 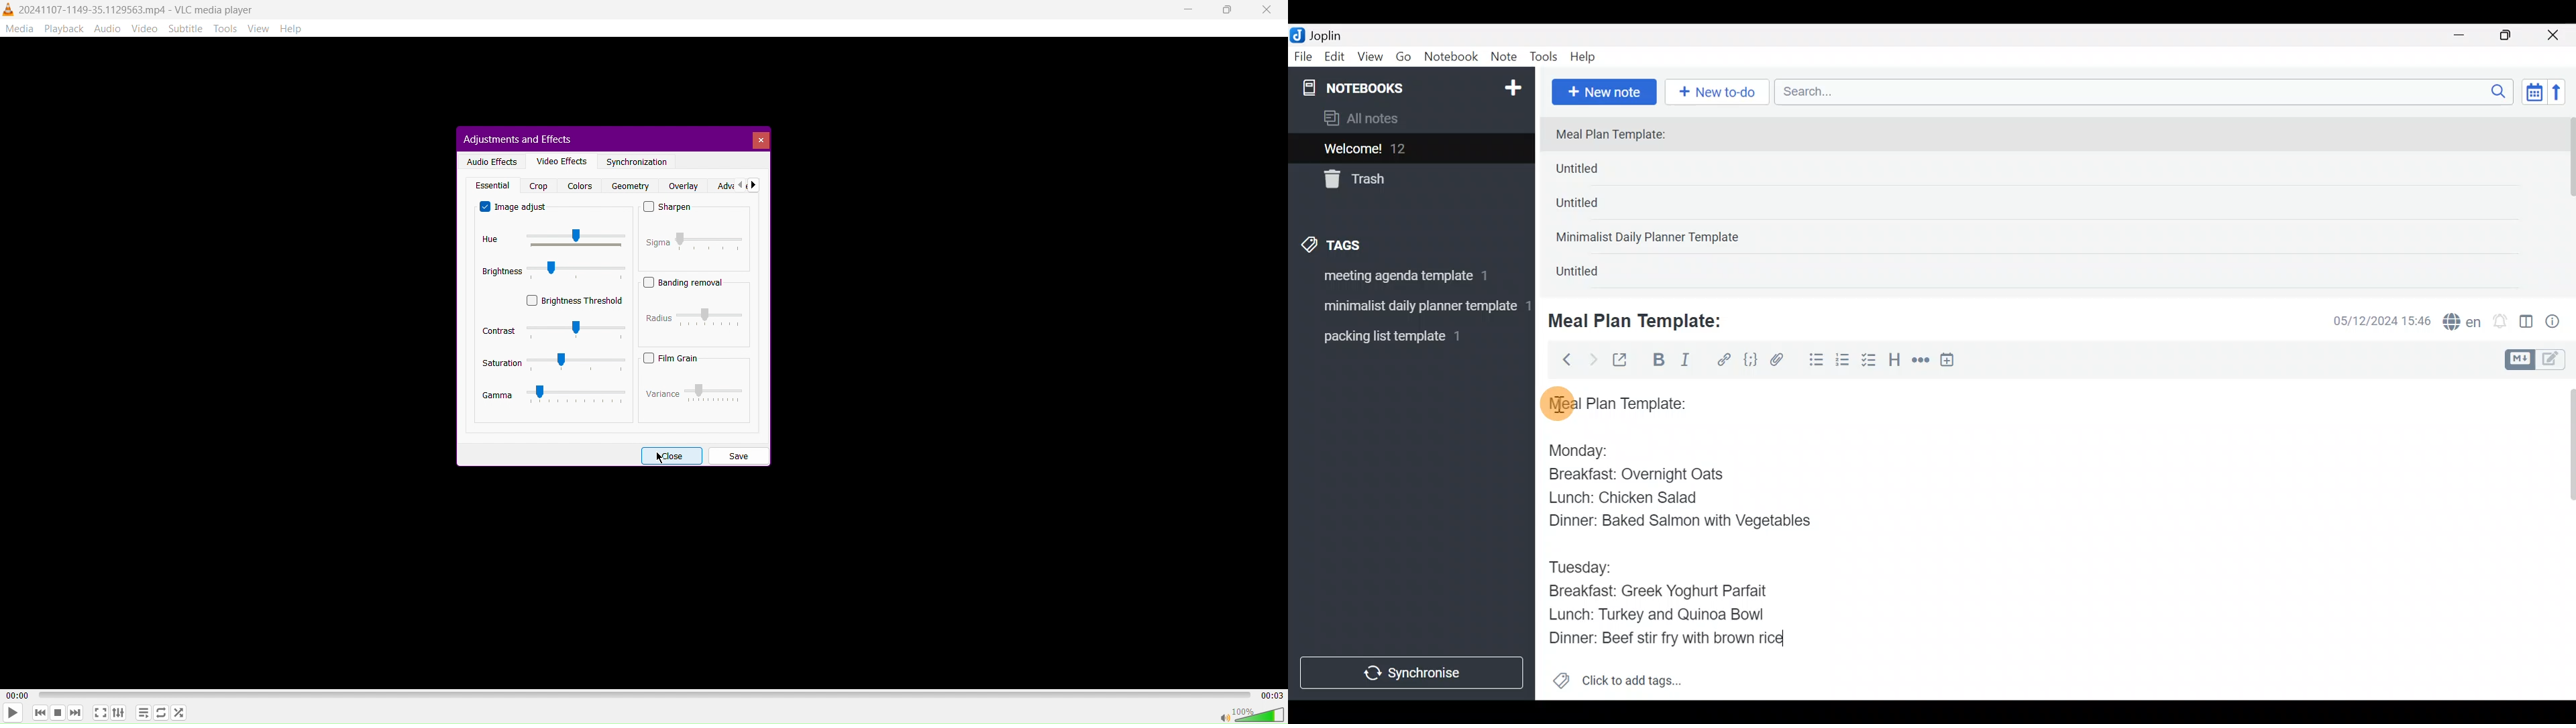 I want to click on All notes, so click(x=1408, y=119).